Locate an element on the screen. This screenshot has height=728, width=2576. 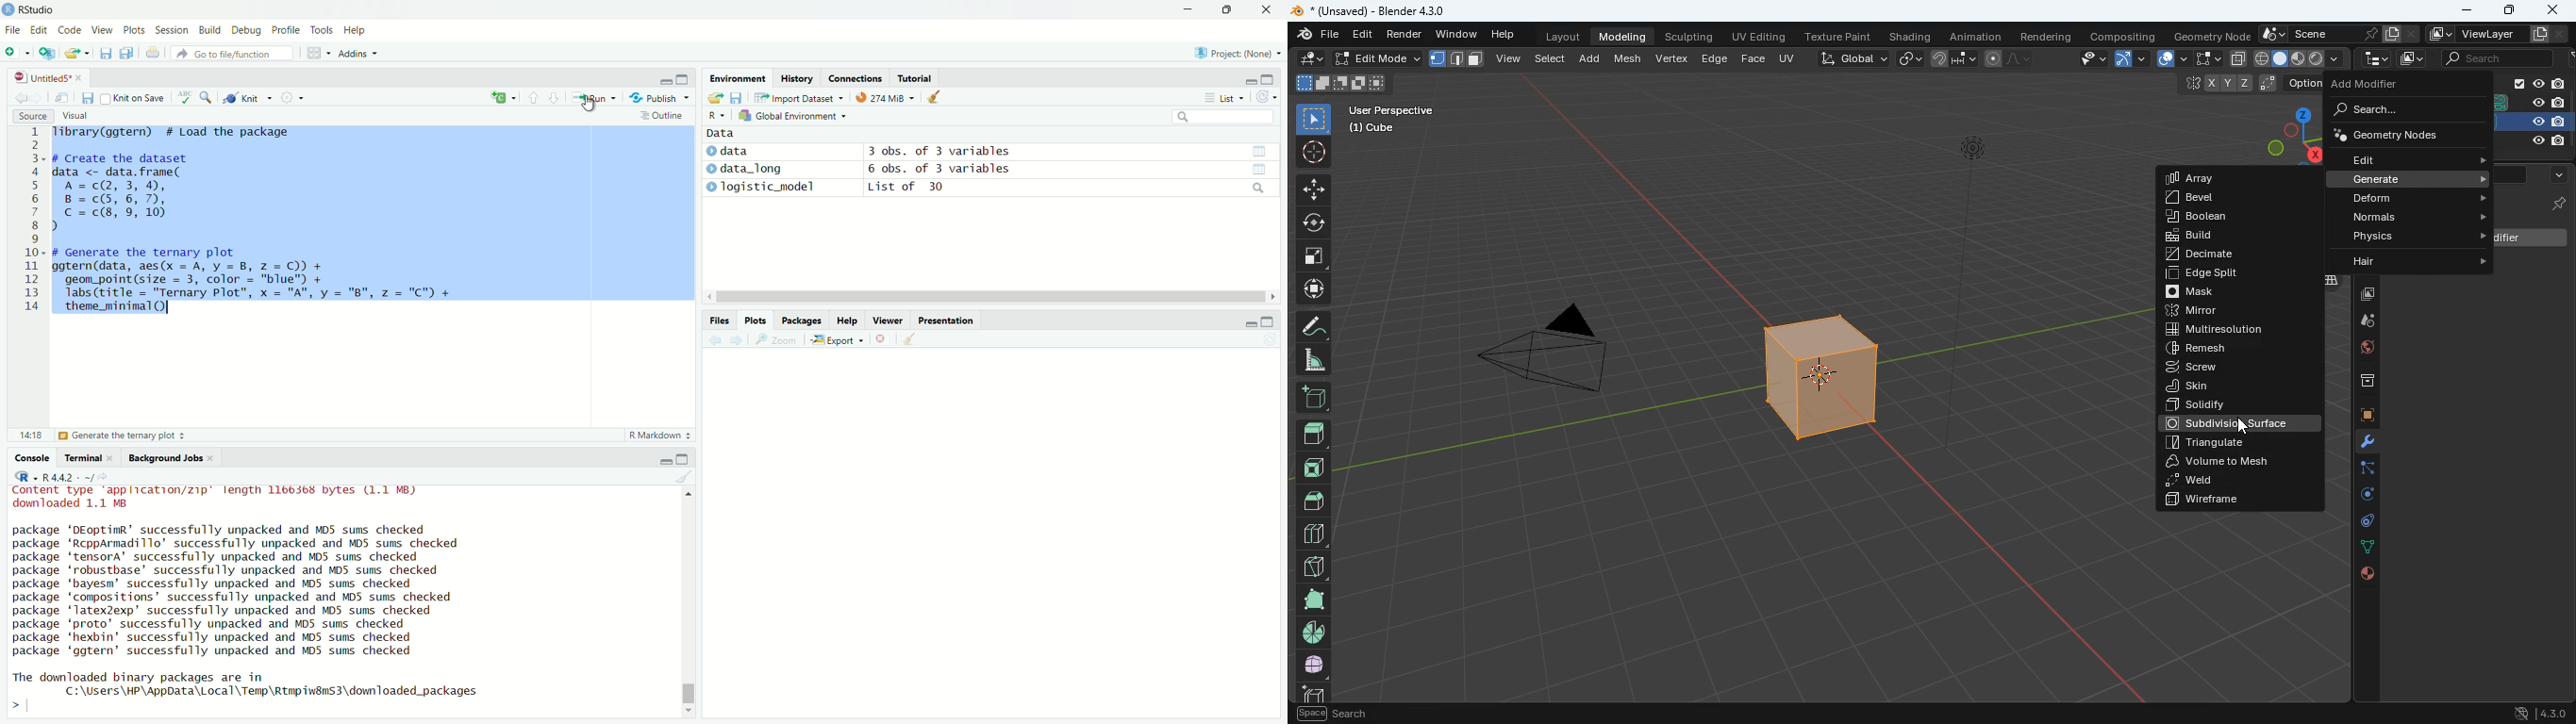
modifiers is located at coordinates (2364, 445).